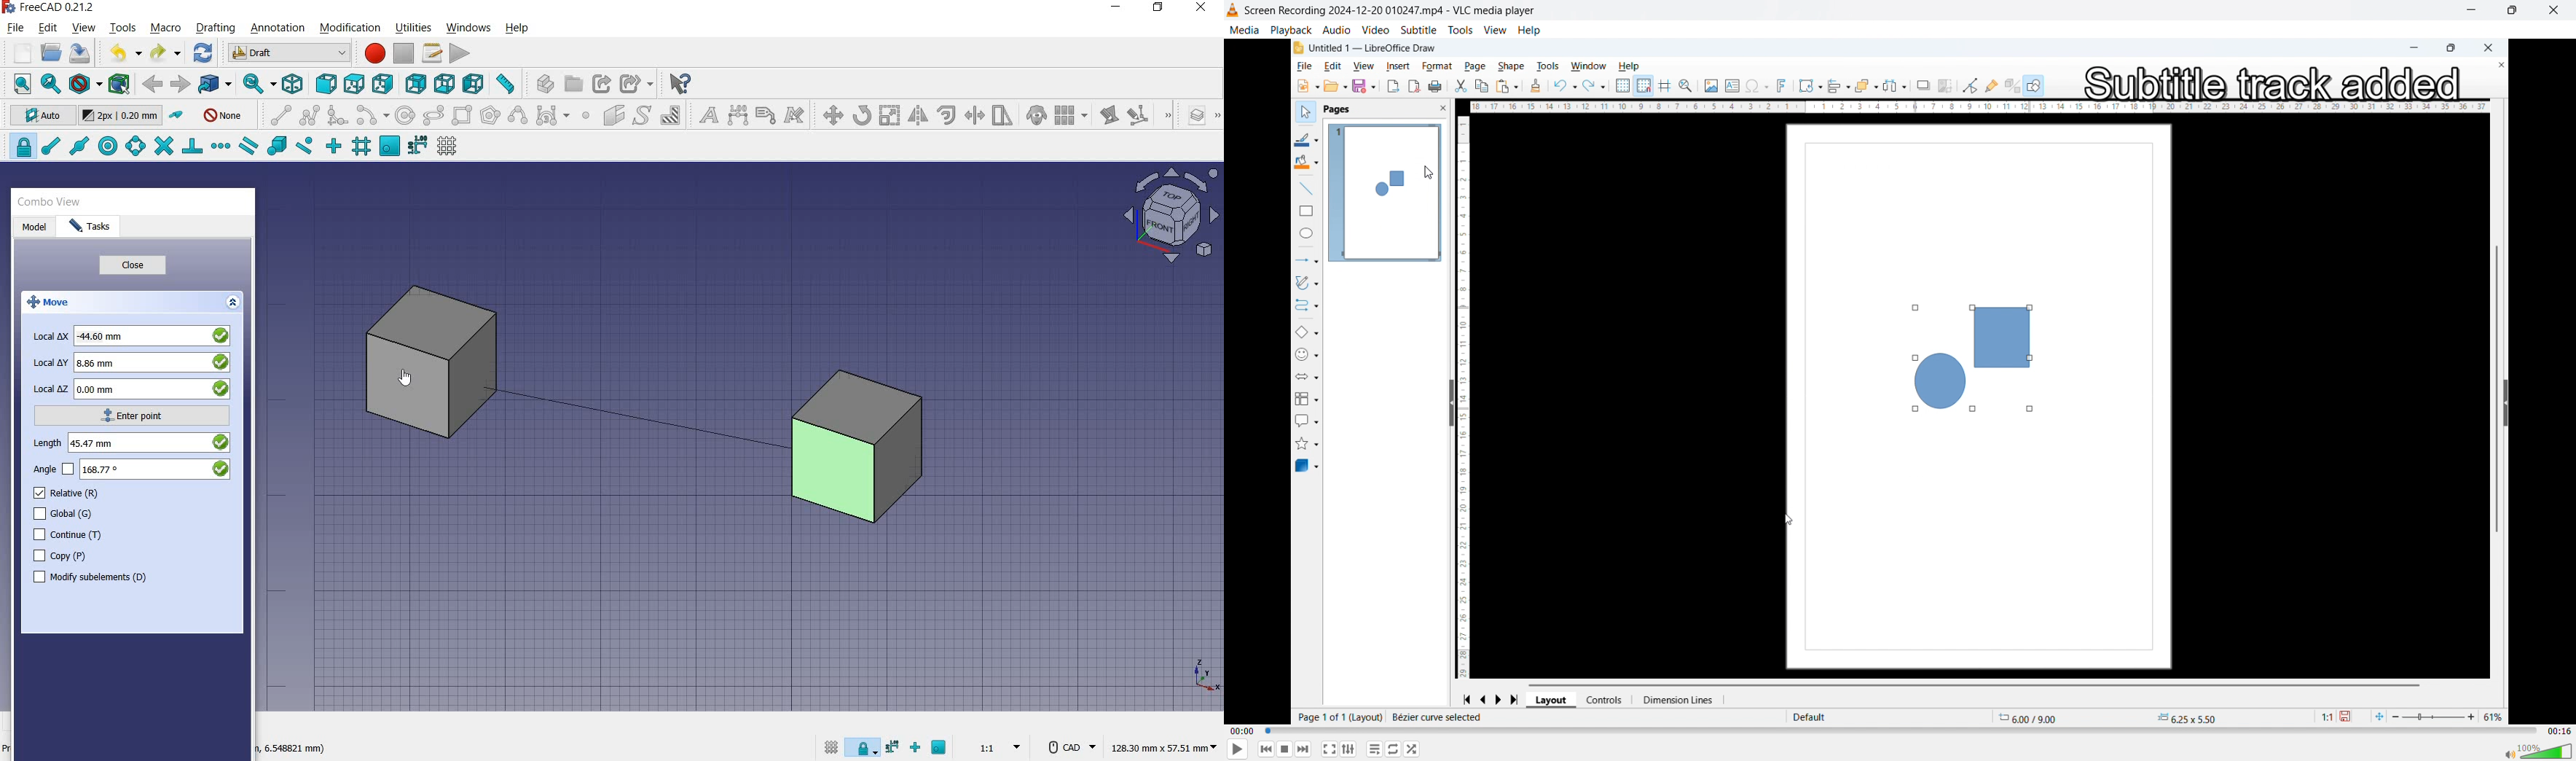  What do you see at coordinates (1199, 9) in the screenshot?
I see `close` at bounding box center [1199, 9].